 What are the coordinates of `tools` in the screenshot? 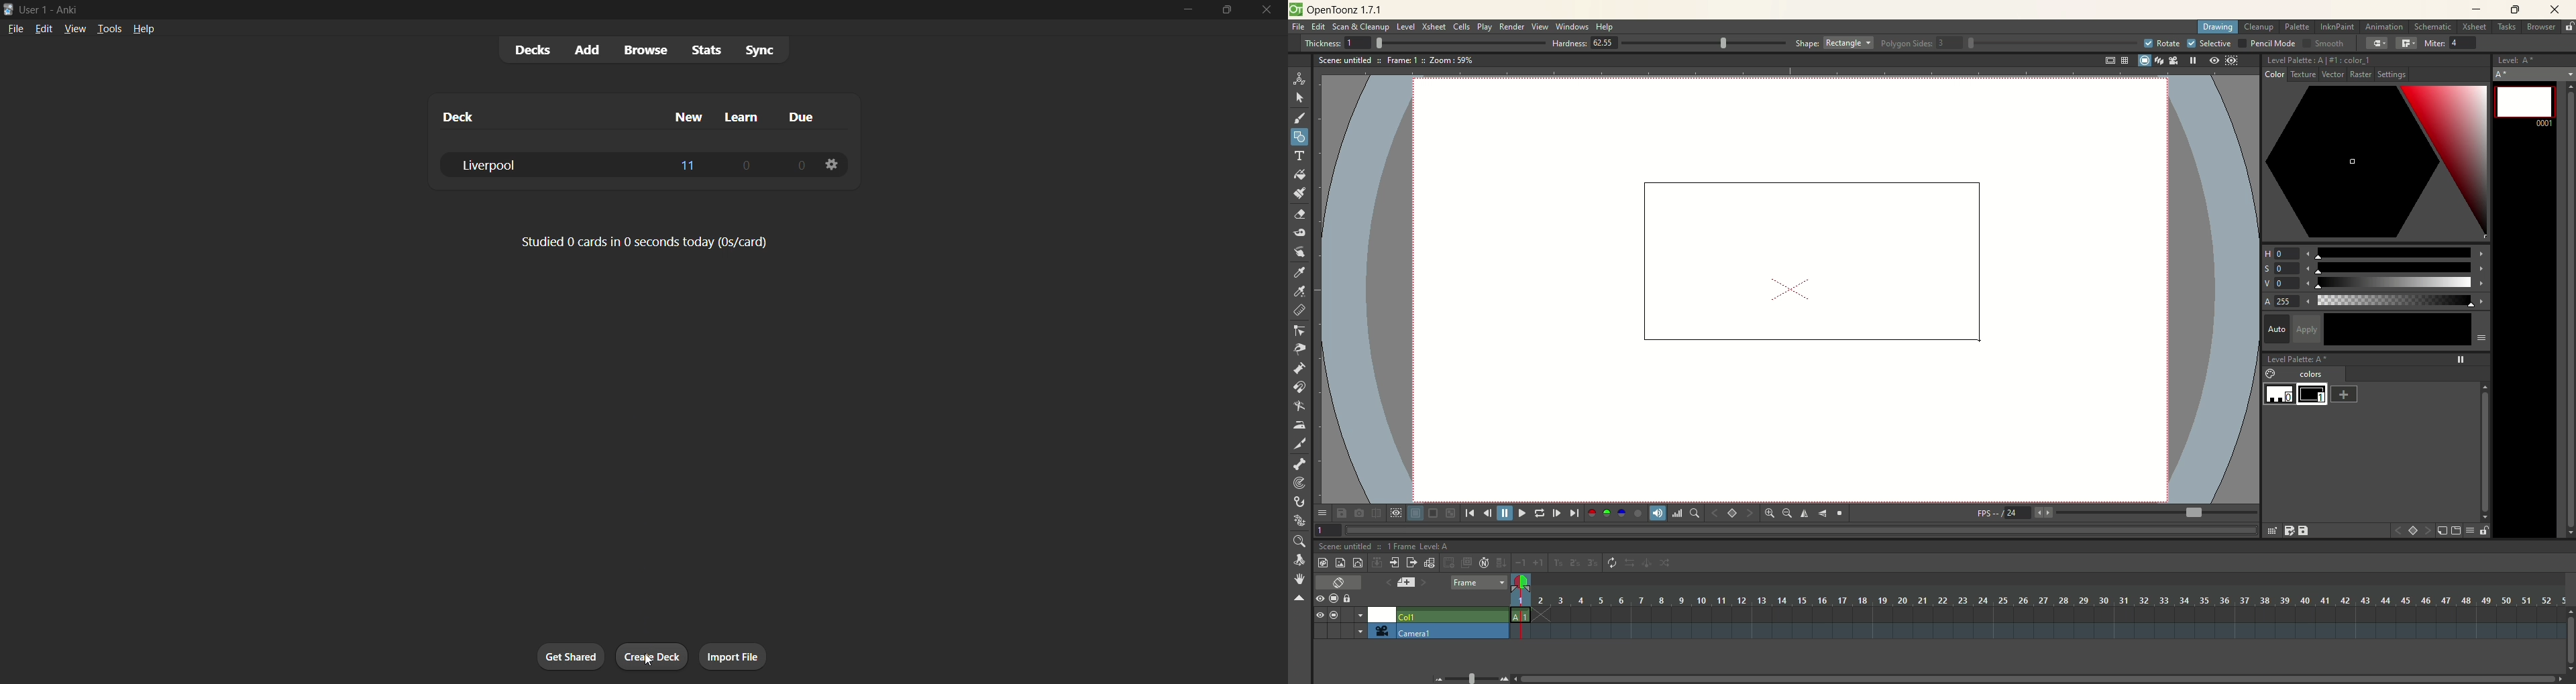 It's located at (109, 30).